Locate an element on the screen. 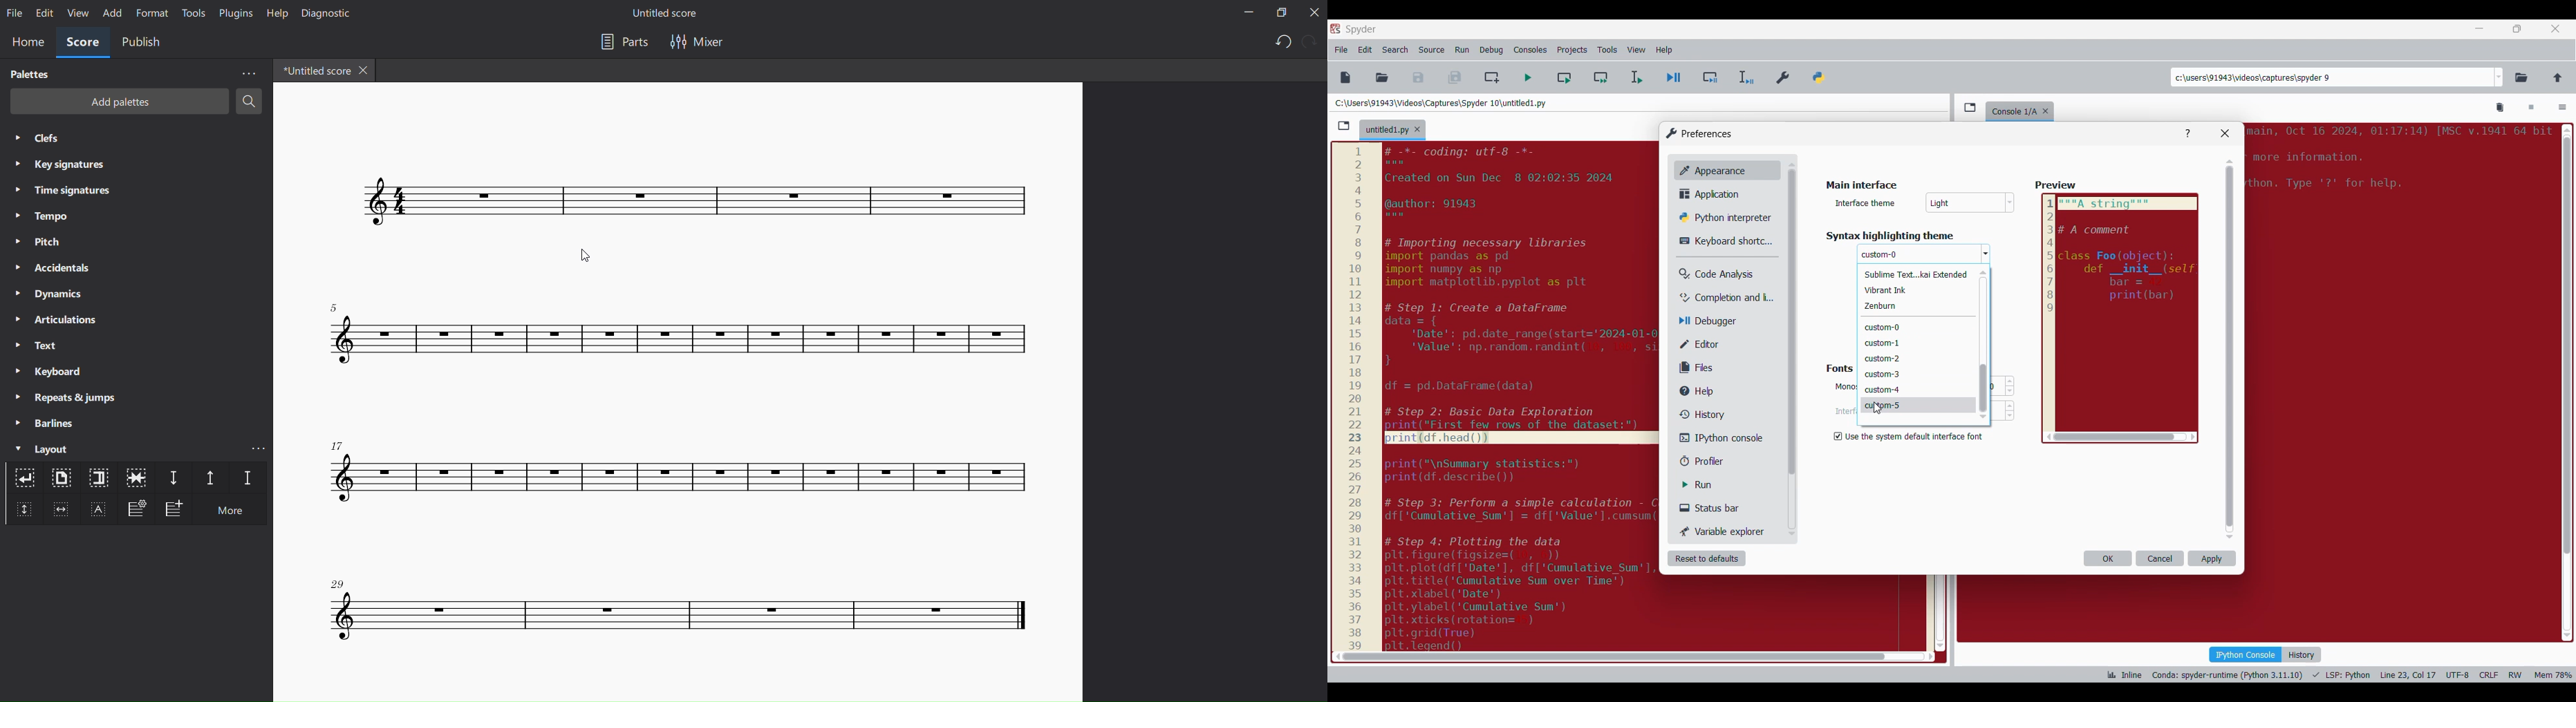 This screenshot has width=2576, height=728. Tools menu is located at coordinates (1607, 50).